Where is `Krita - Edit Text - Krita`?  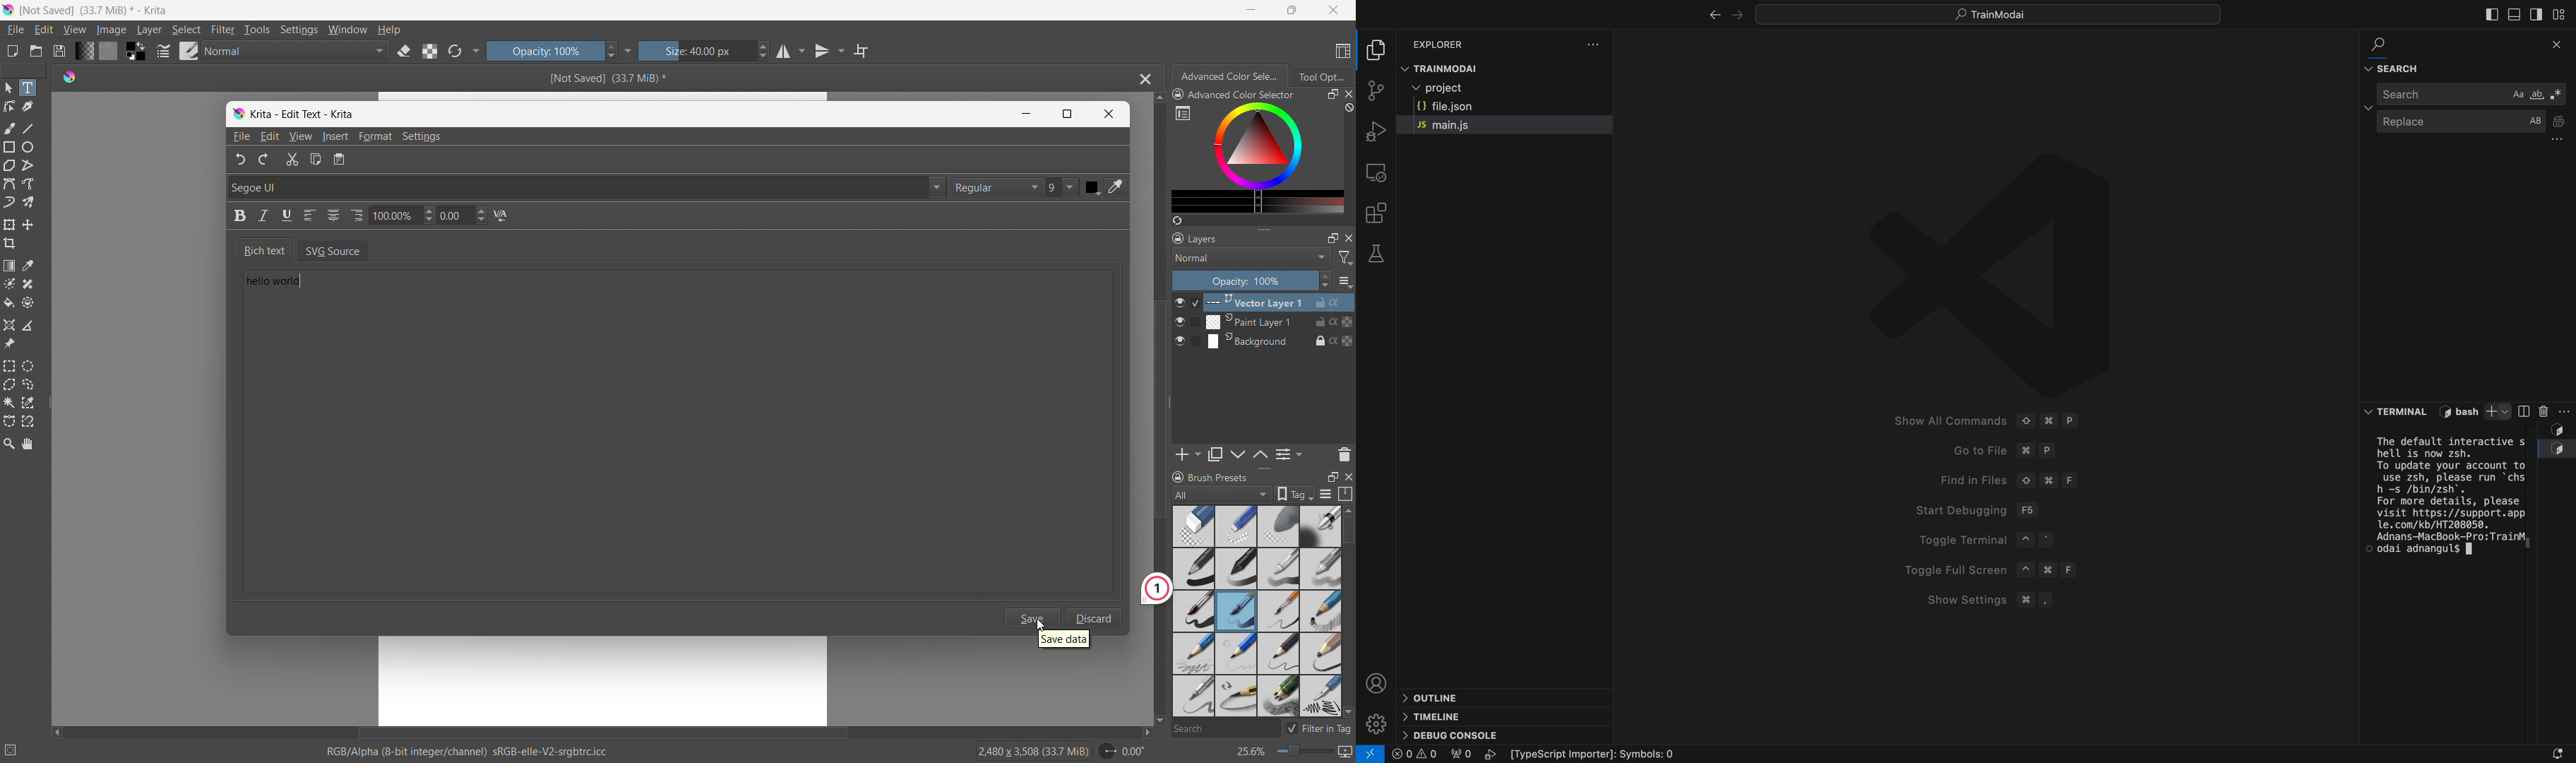
Krita - Edit Text - Krita is located at coordinates (304, 112).